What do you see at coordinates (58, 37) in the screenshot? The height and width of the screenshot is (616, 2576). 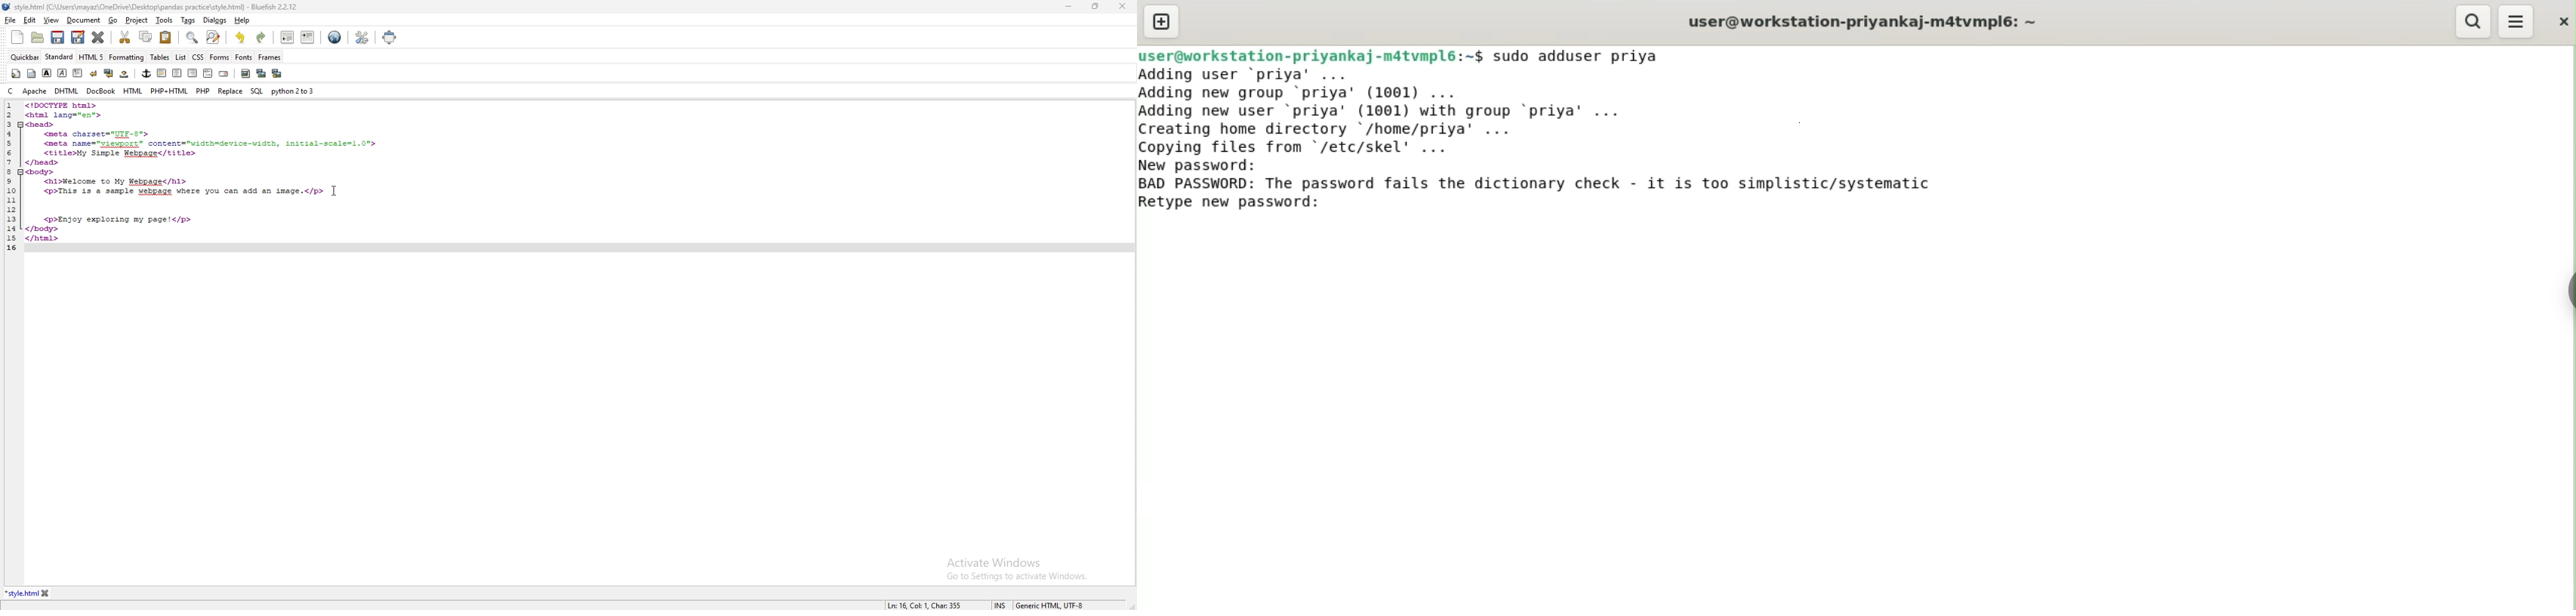 I see `save` at bounding box center [58, 37].